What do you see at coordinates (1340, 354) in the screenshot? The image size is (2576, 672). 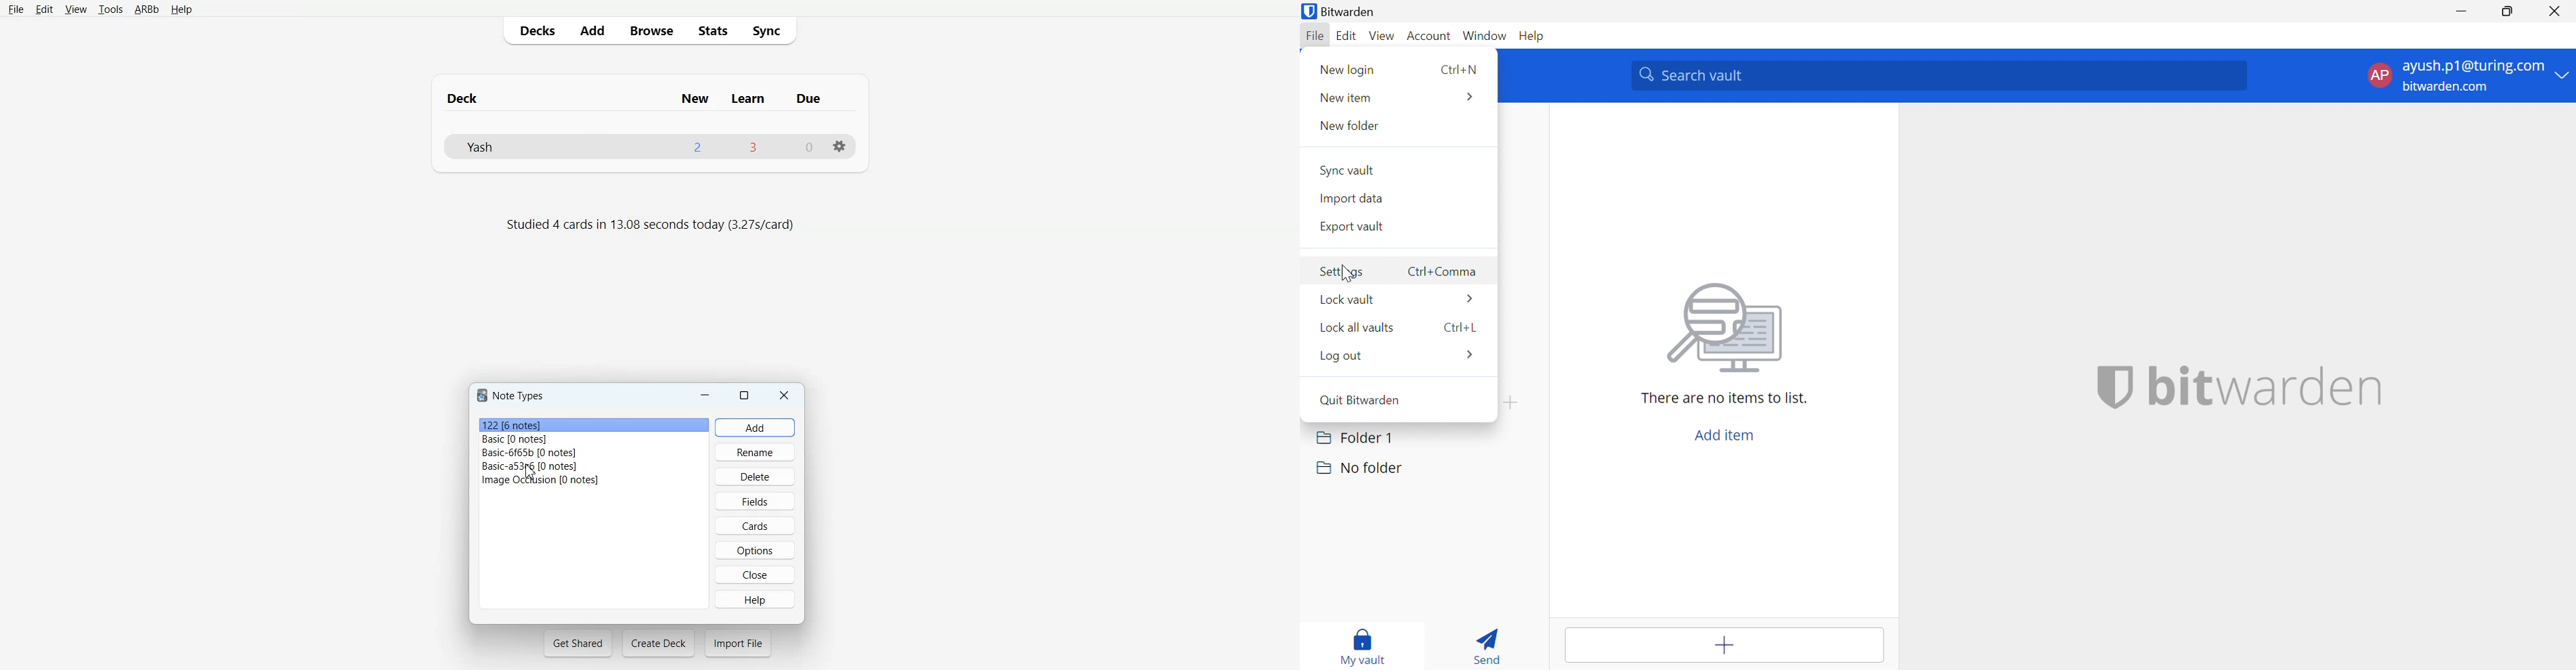 I see `Log out` at bounding box center [1340, 354].